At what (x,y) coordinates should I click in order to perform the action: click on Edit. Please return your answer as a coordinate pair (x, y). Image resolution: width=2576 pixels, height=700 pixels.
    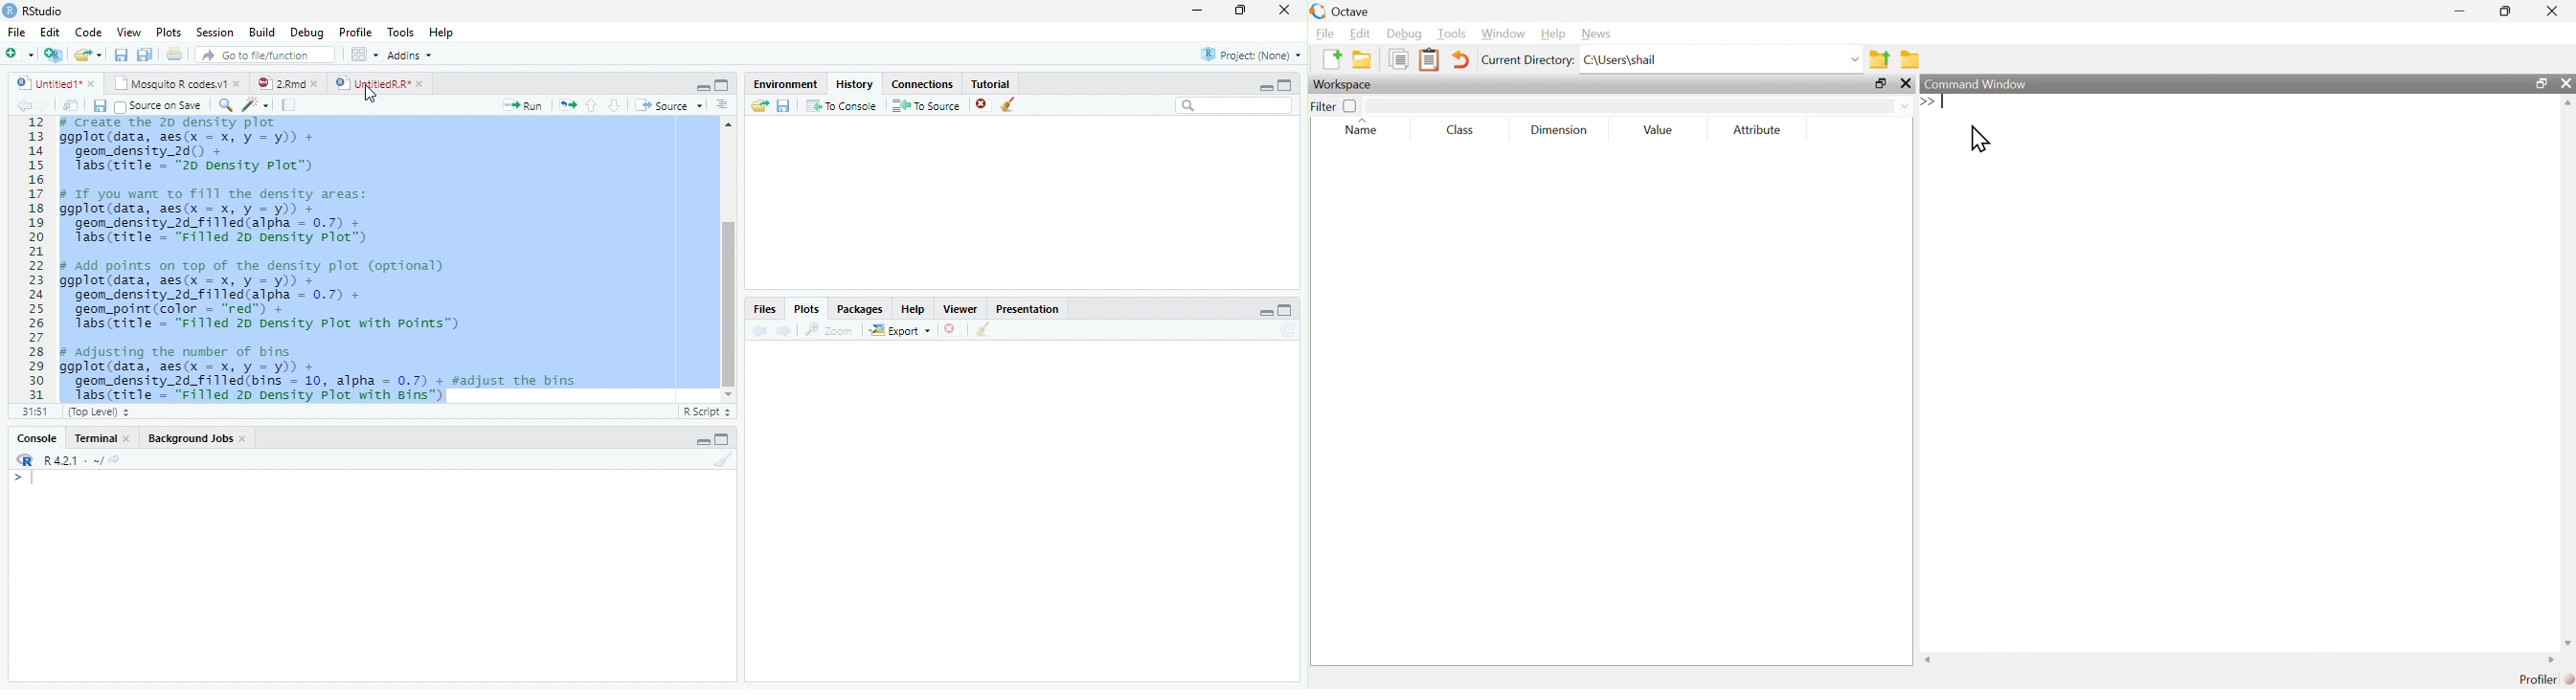
    Looking at the image, I should click on (50, 33).